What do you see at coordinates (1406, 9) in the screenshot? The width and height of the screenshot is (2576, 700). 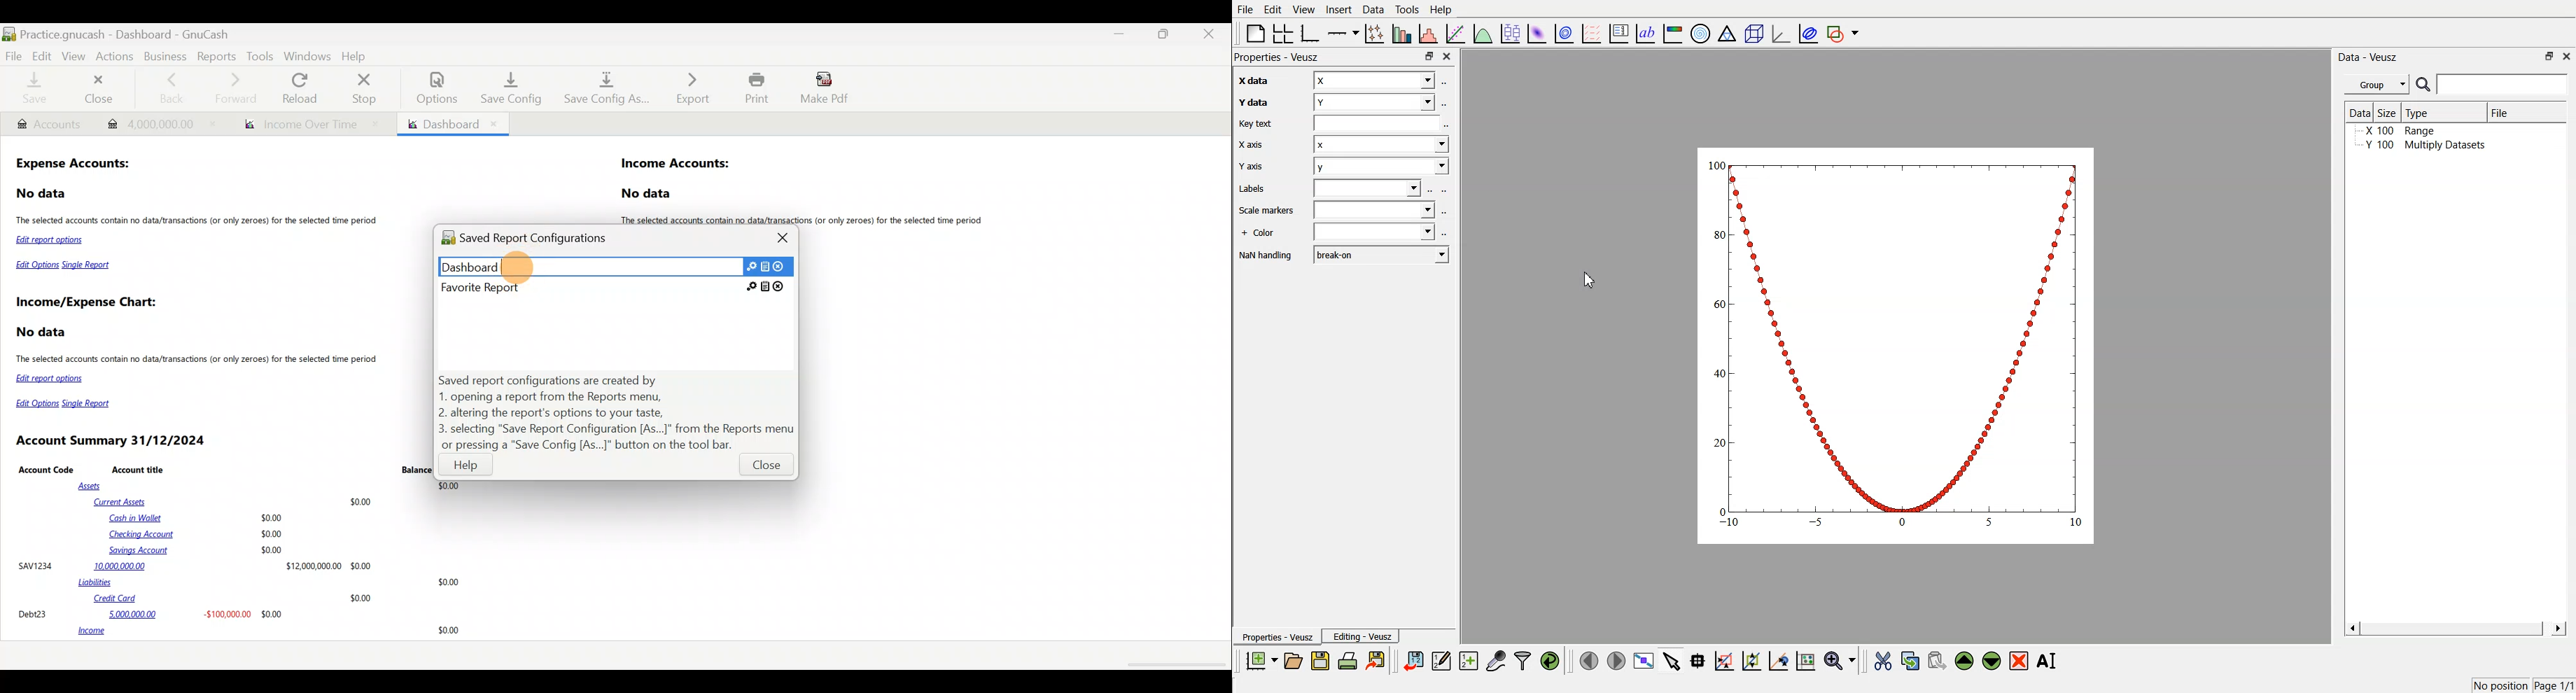 I see `Tools` at bounding box center [1406, 9].